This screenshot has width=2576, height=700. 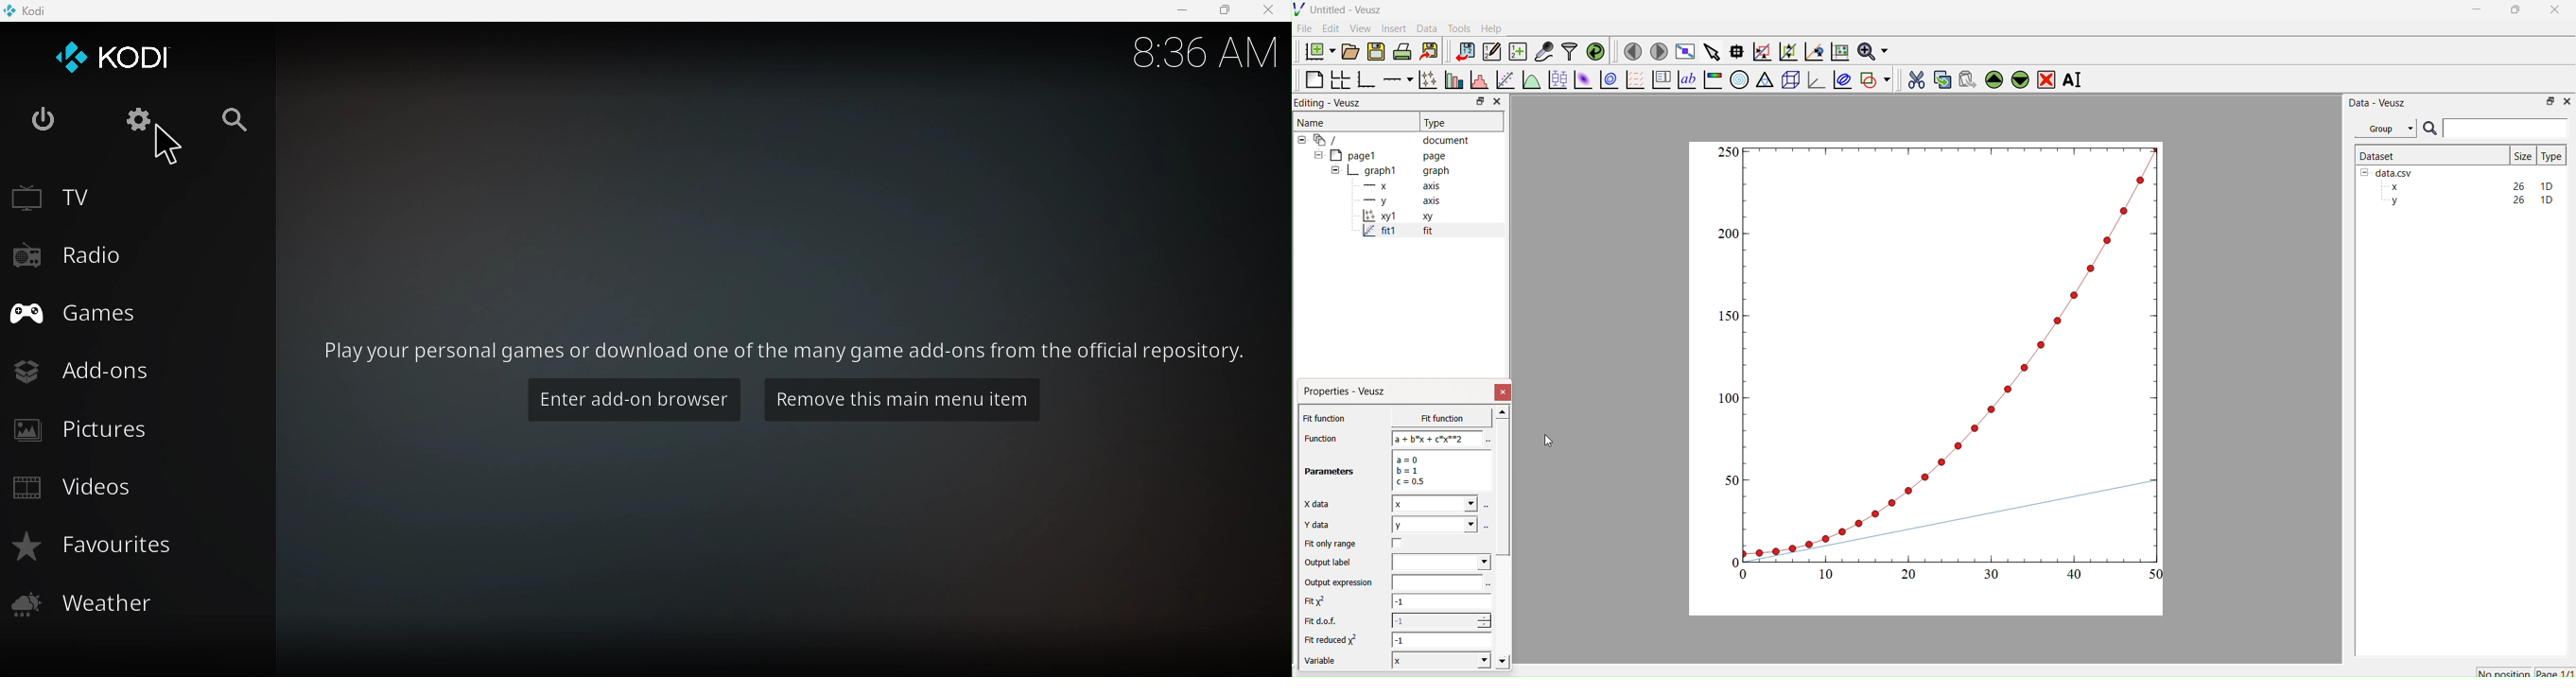 What do you see at coordinates (2469, 187) in the screenshot?
I see `x 26 1D` at bounding box center [2469, 187].